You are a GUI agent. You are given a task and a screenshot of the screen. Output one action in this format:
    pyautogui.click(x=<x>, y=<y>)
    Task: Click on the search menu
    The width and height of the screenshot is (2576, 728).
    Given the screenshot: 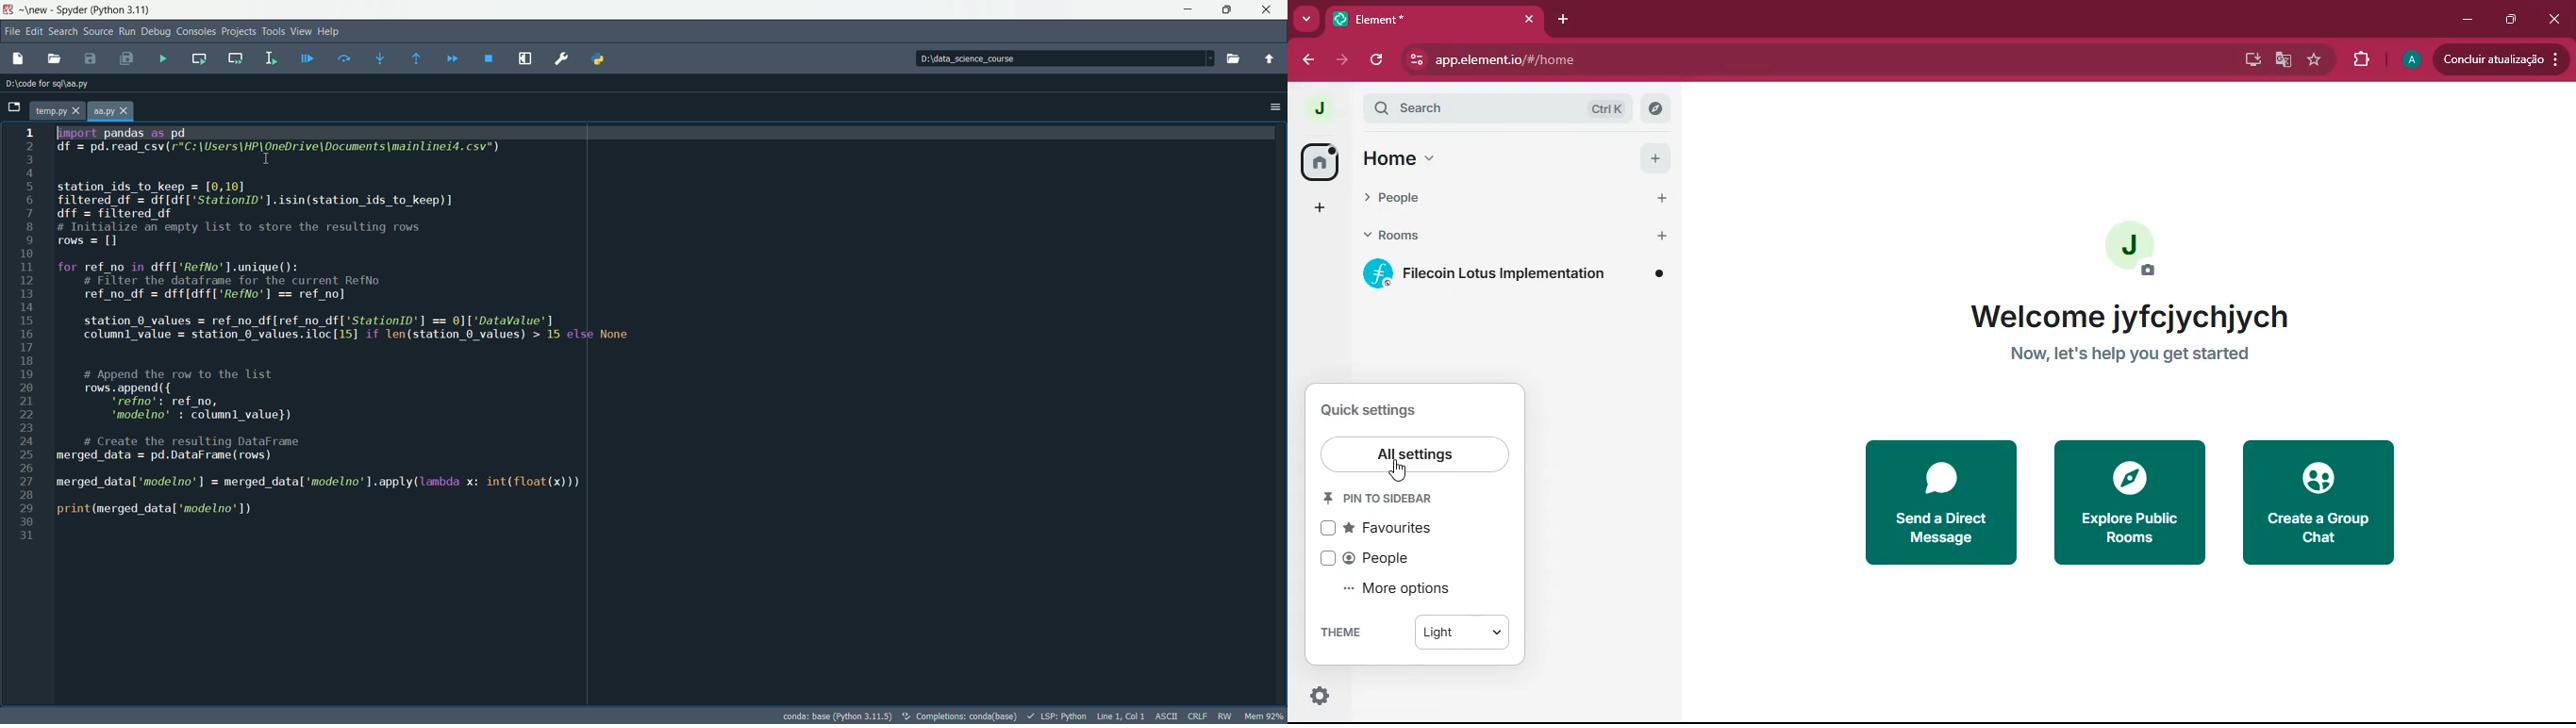 What is the action you would take?
    pyautogui.click(x=62, y=32)
    